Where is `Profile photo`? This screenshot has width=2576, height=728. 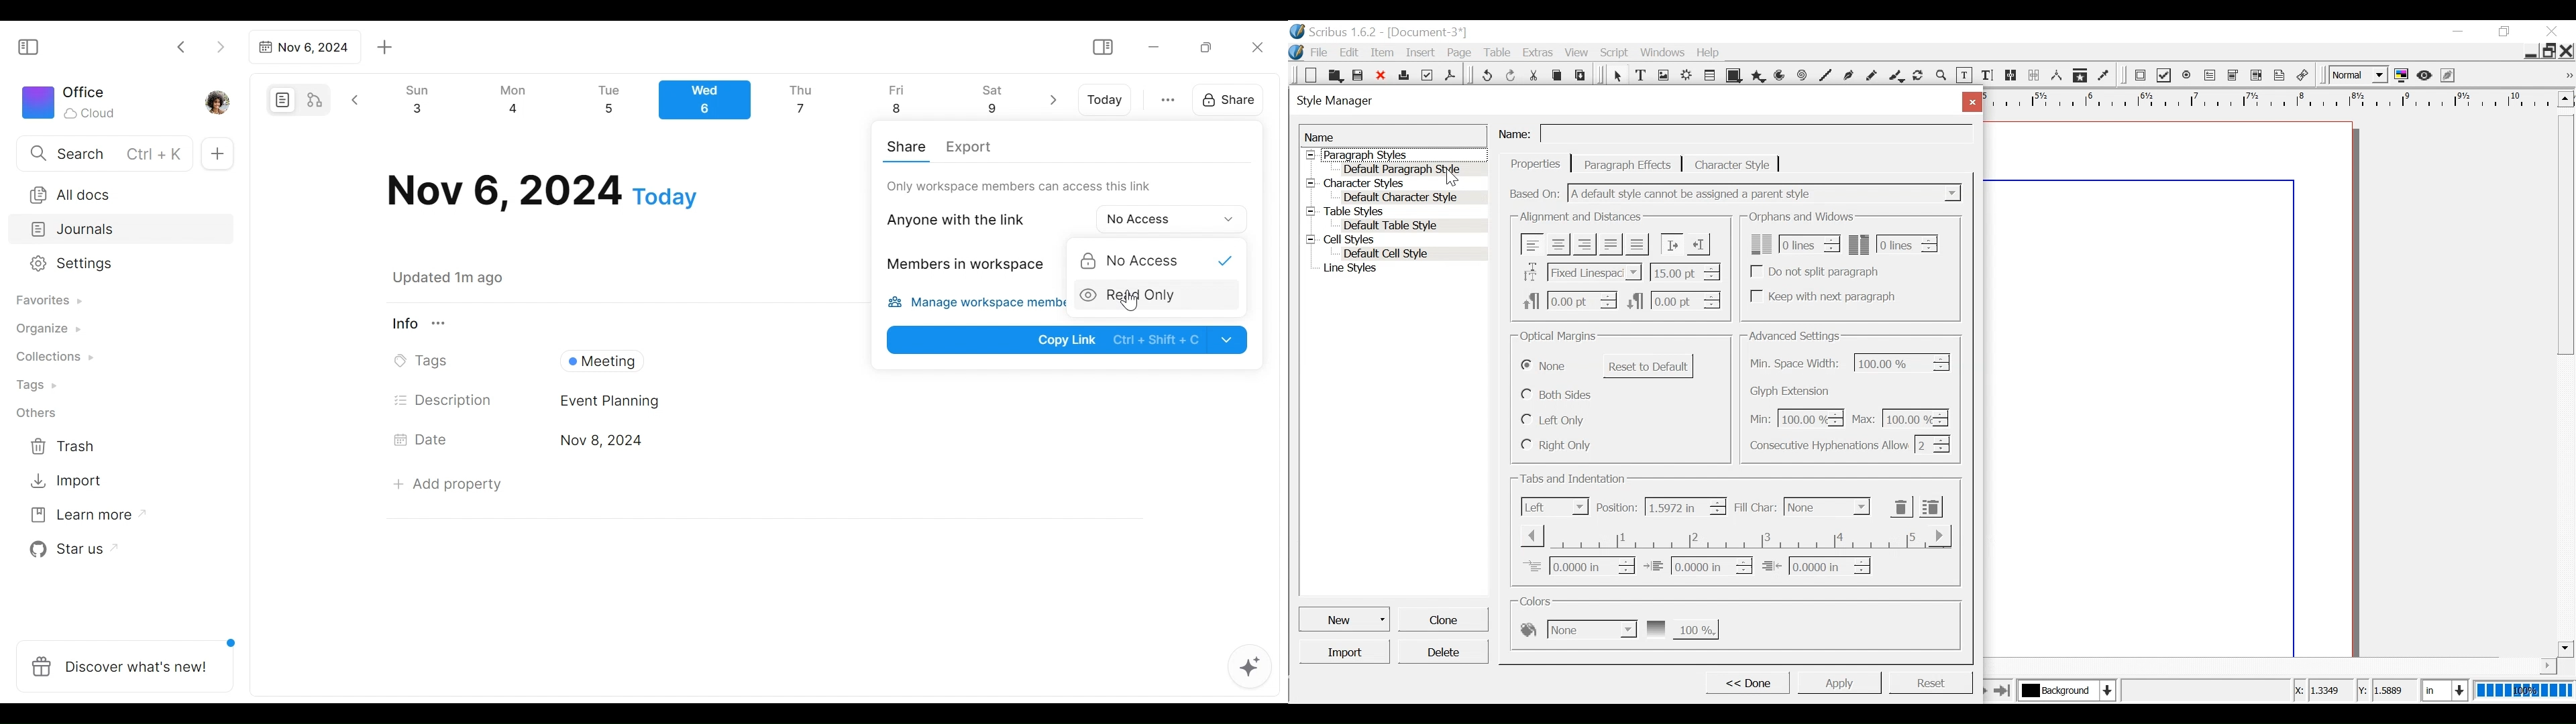 Profile photo is located at coordinates (219, 99).